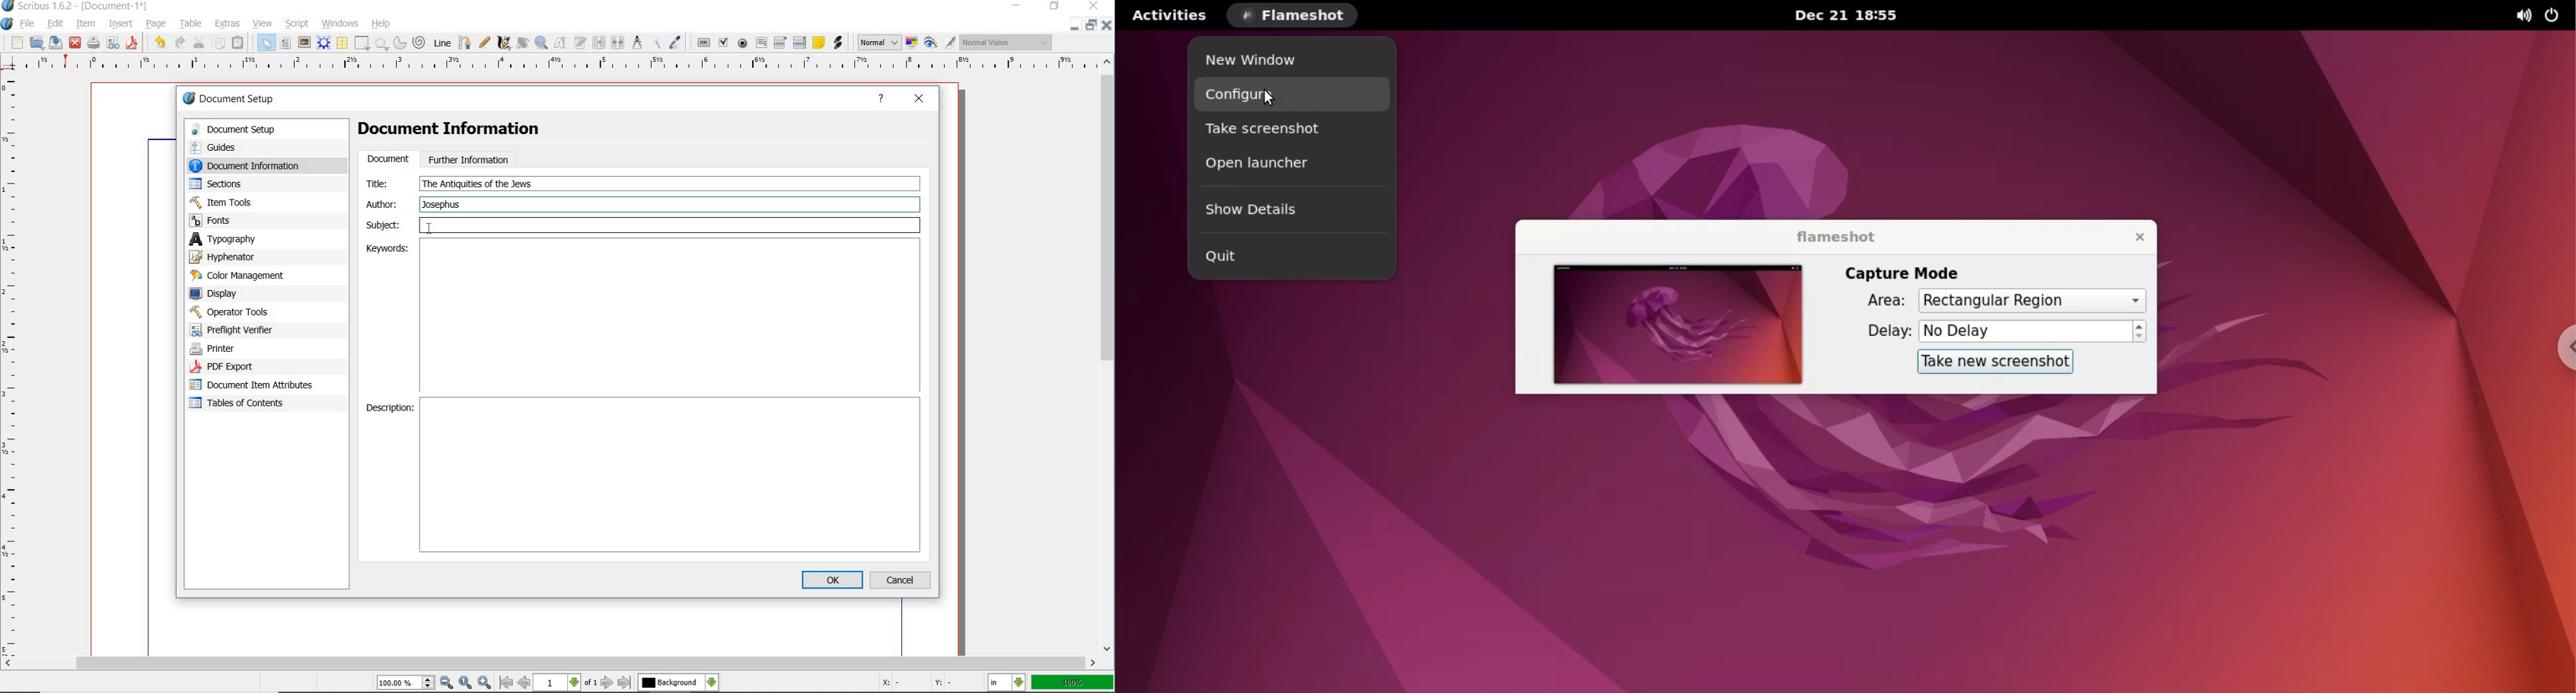 Image resolution: width=2576 pixels, height=700 pixels. I want to click on document setup, so click(255, 129).